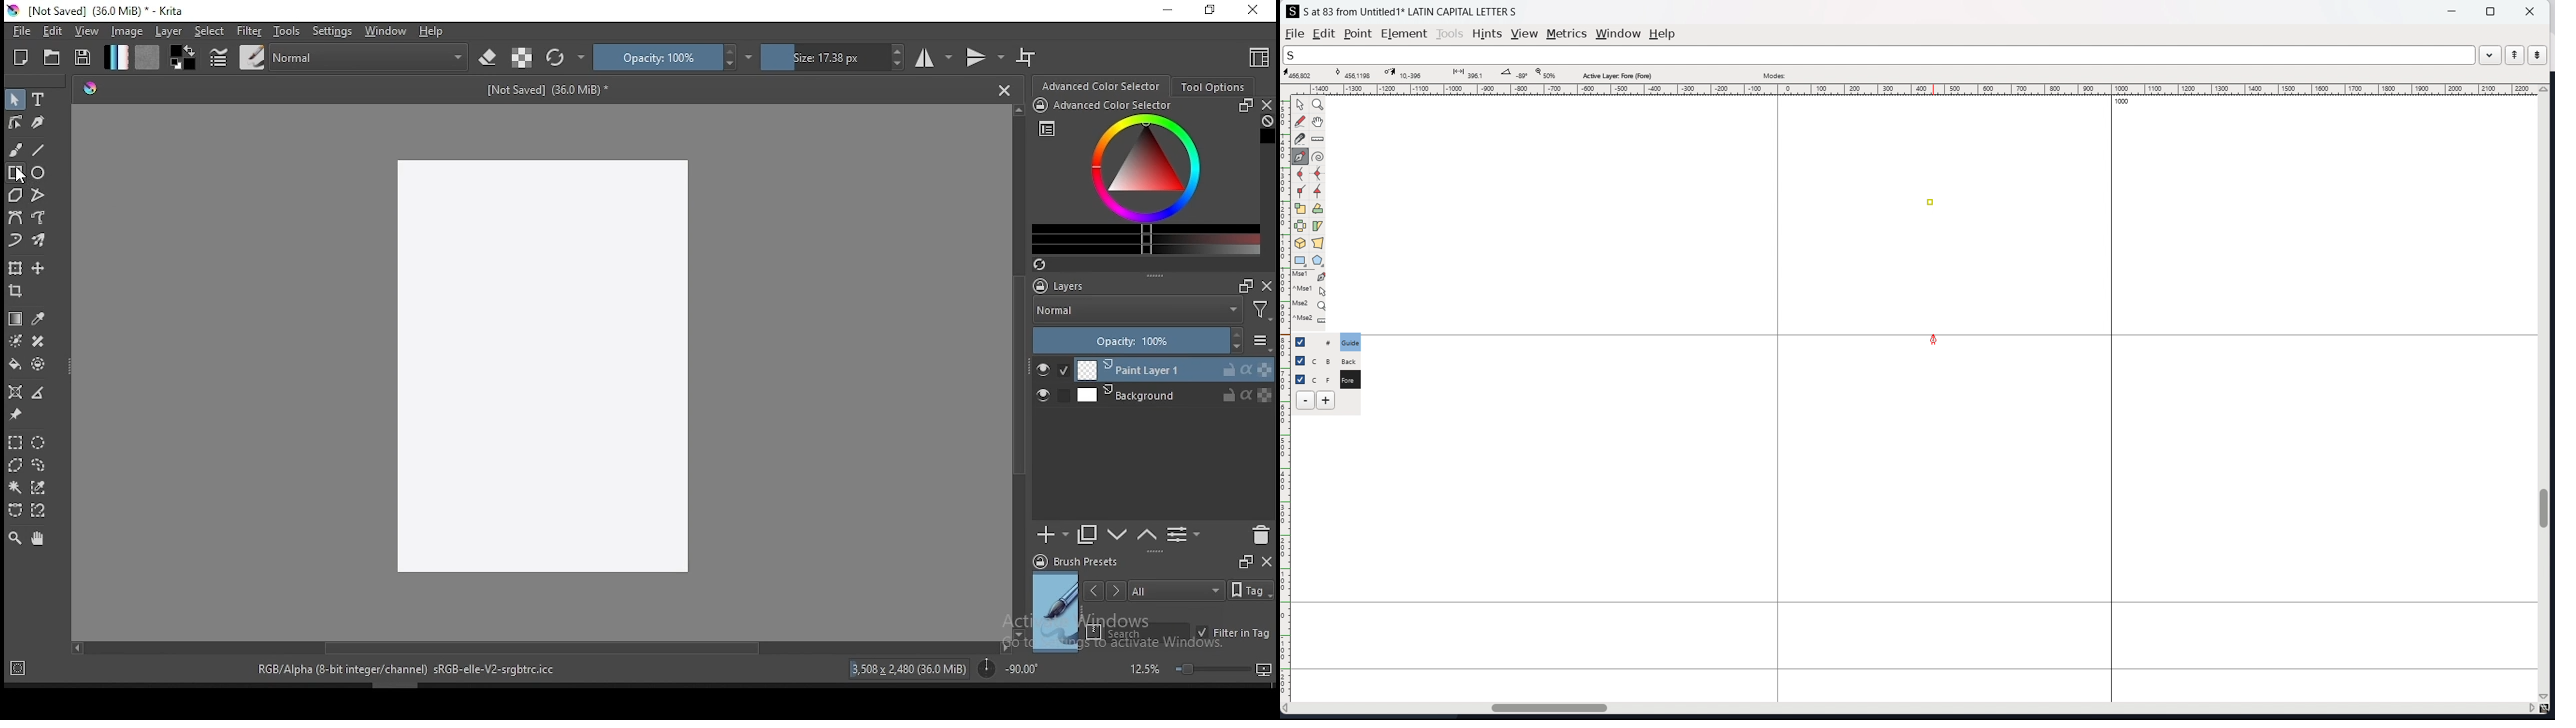 The width and height of the screenshot is (2576, 728). What do you see at coordinates (1301, 192) in the screenshot?
I see `add a corner point` at bounding box center [1301, 192].